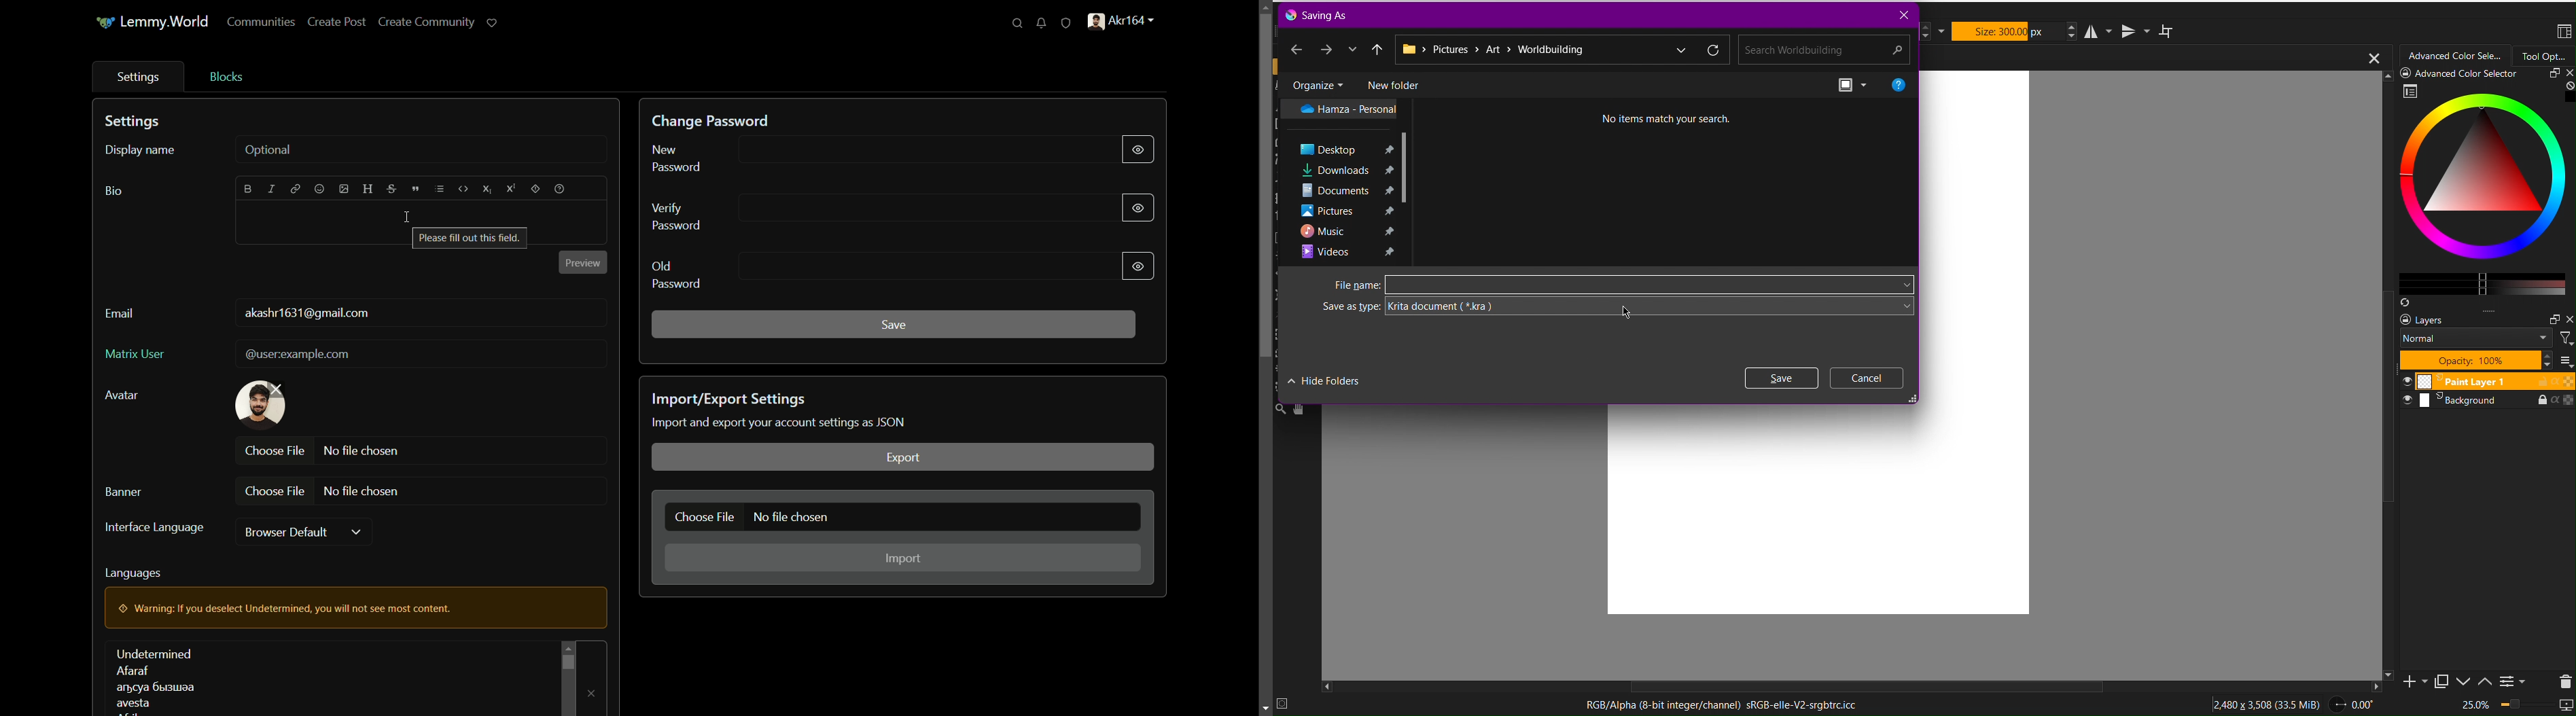  I want to click on verify password, so click(677, 215).